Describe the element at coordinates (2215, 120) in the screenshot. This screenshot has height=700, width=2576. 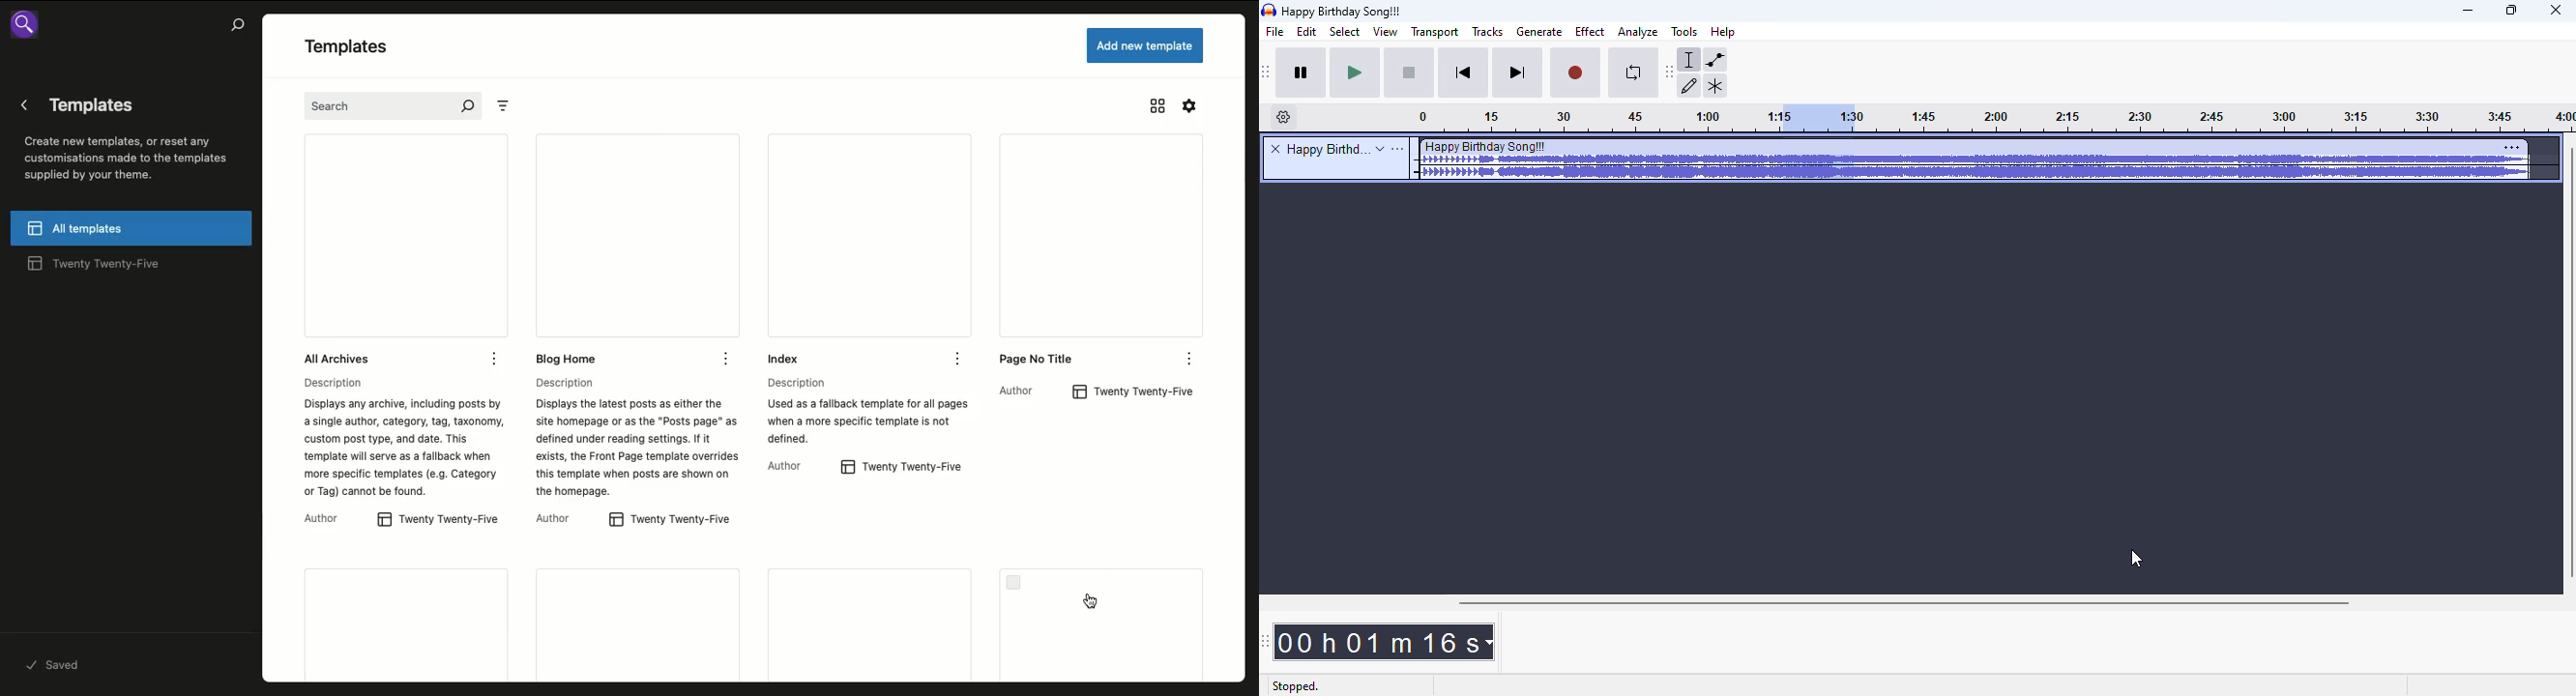
I see `timeline` at that location.